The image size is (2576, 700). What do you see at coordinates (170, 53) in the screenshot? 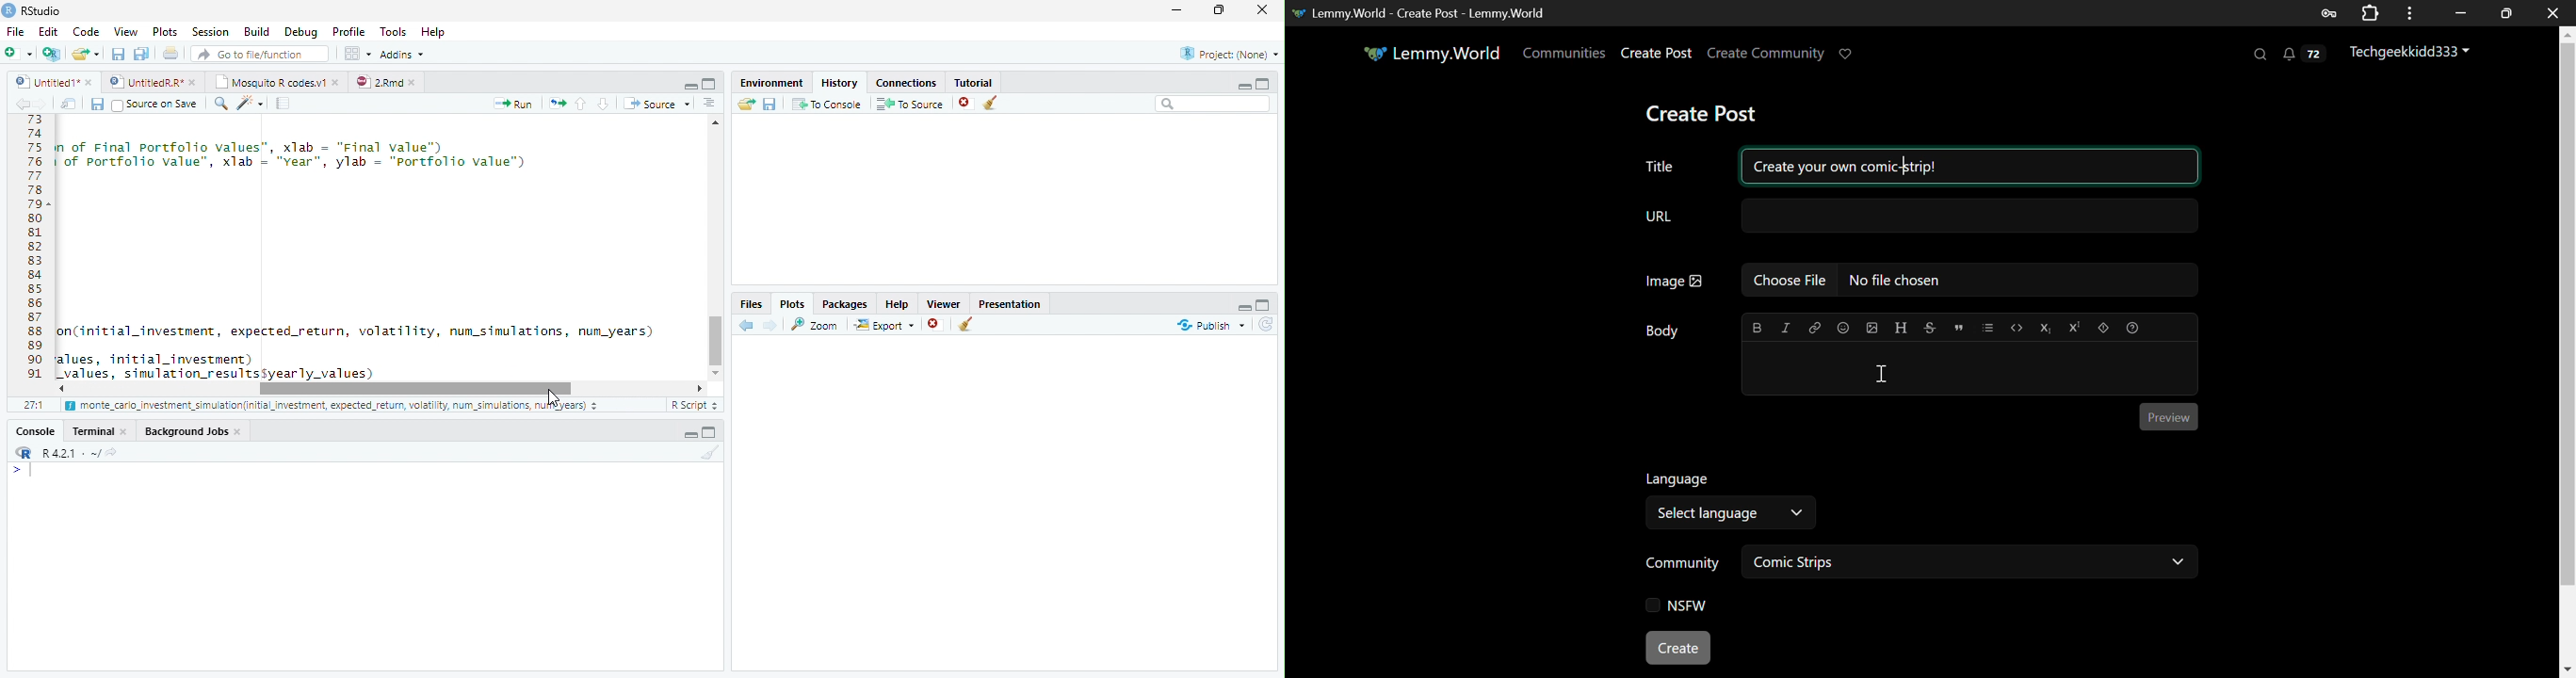
I see `Print` at bounding box center [170, 53].